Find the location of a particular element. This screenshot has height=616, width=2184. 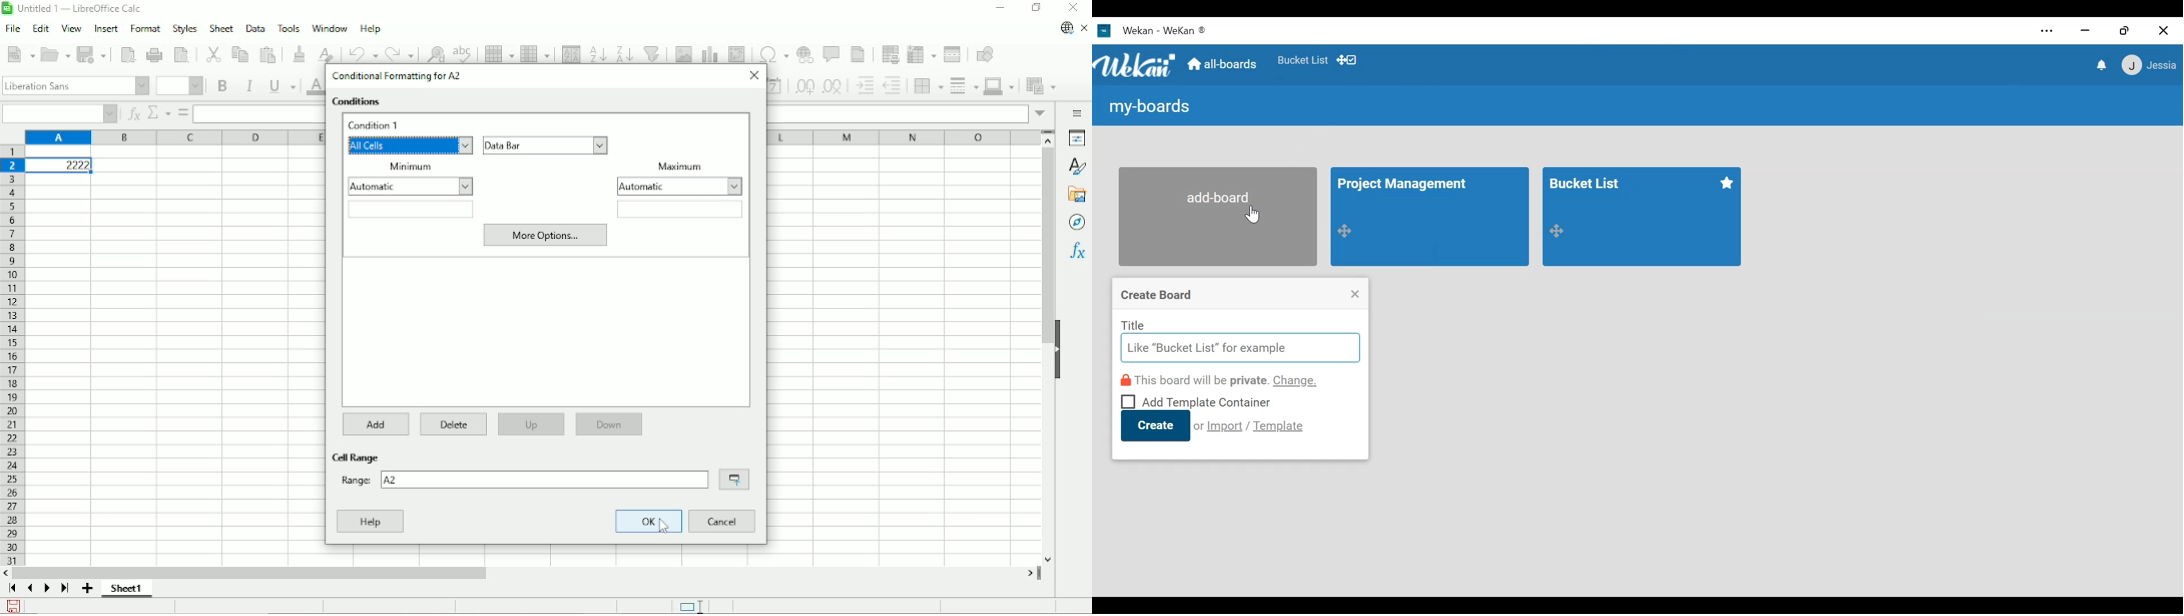

Gallery is located at coordinates (1076, 195).